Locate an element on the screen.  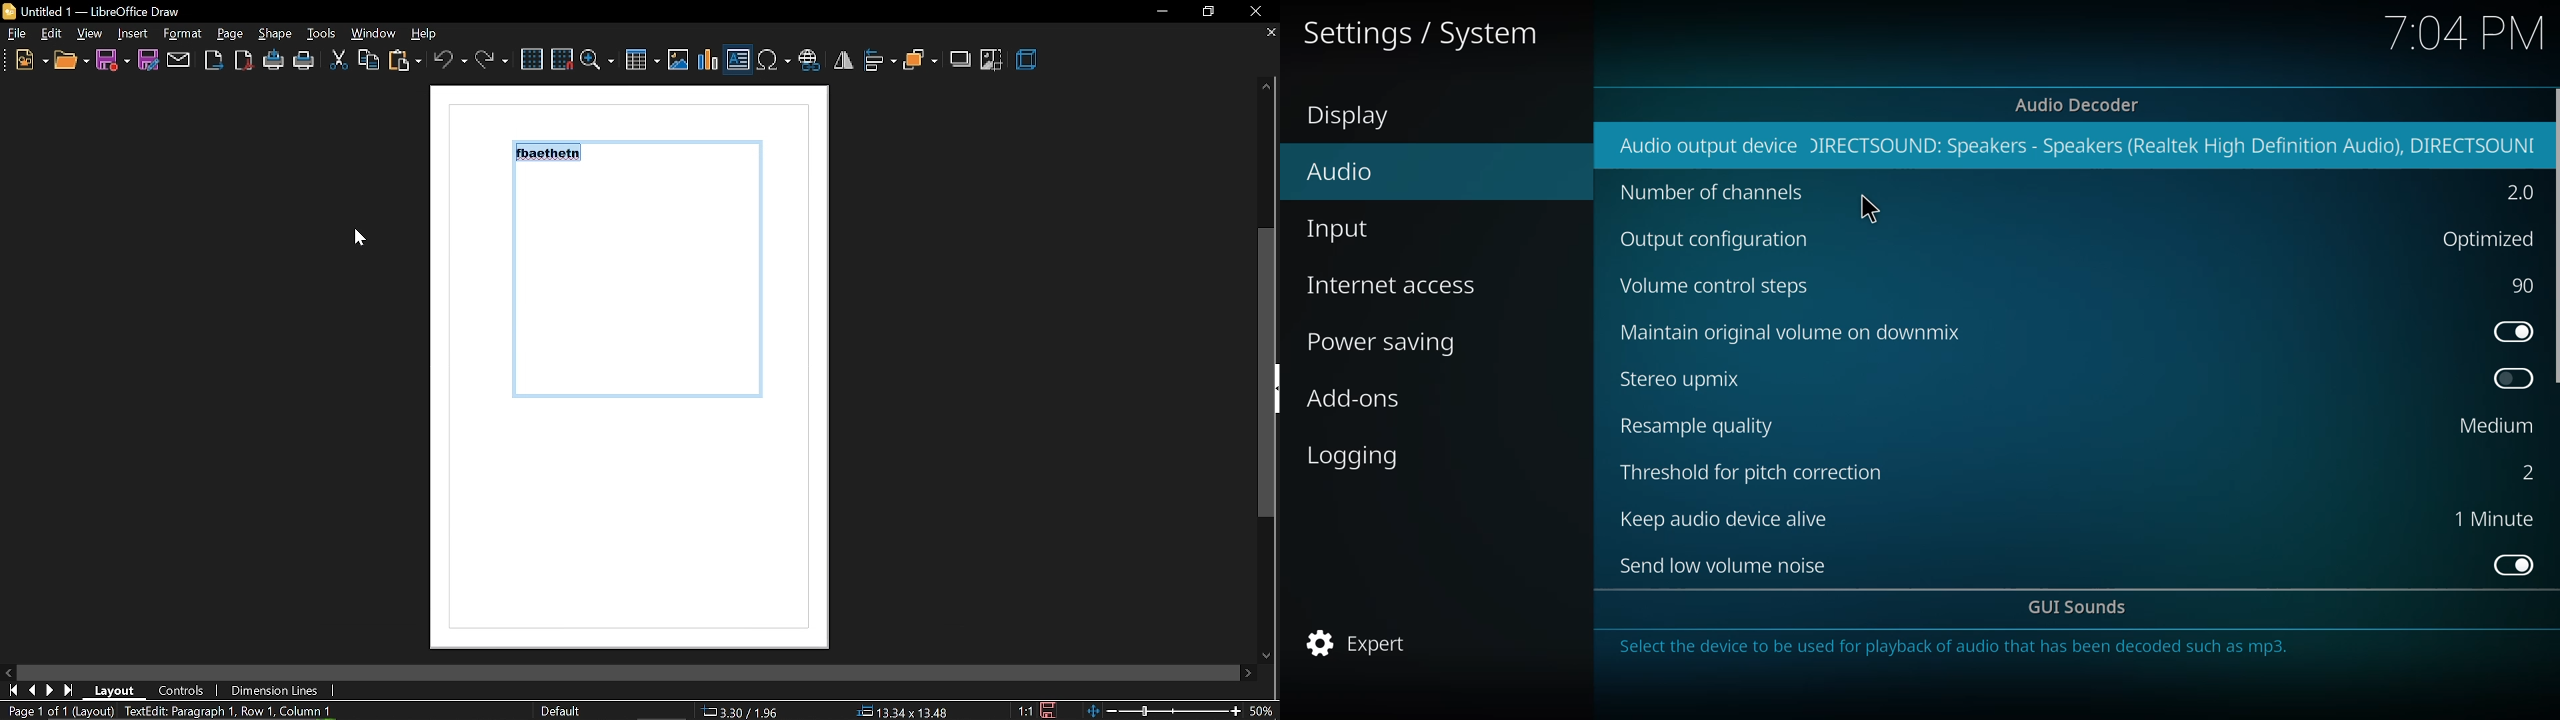
Insert symbol is located at coordinates (773, 60).